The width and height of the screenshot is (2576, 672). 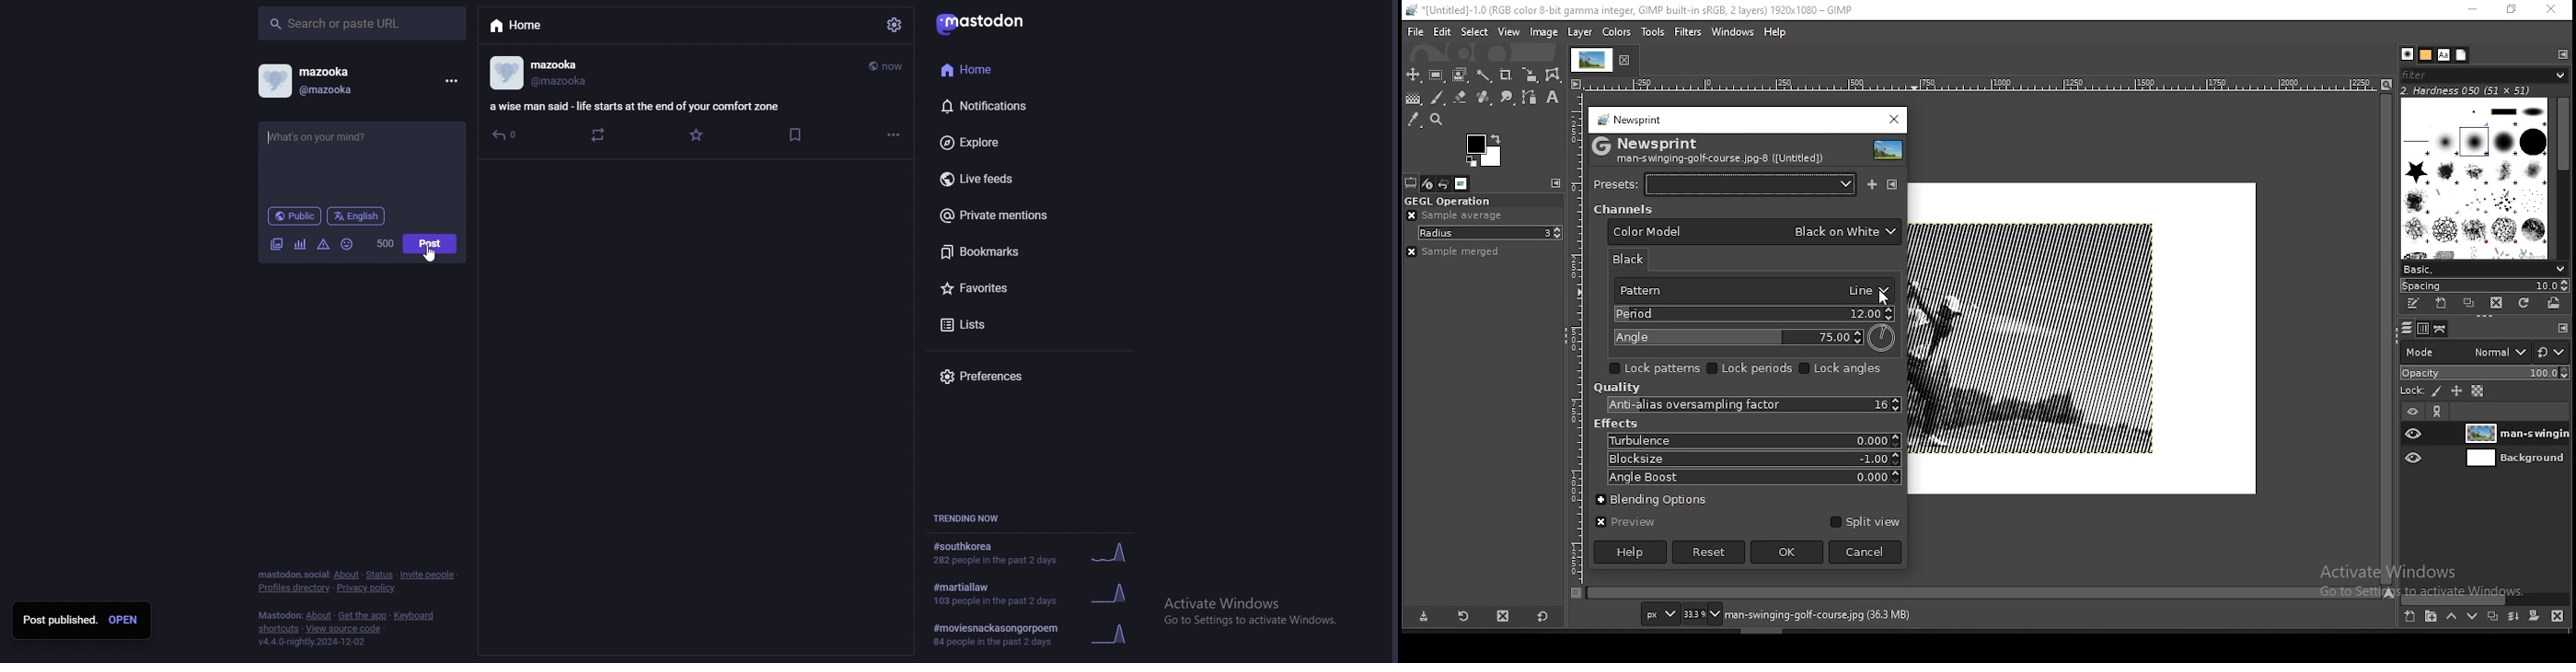 What do you see at coordinates (1458, 215) in the screenshot?
I see `sample average` at bounding box center [1458, 215].